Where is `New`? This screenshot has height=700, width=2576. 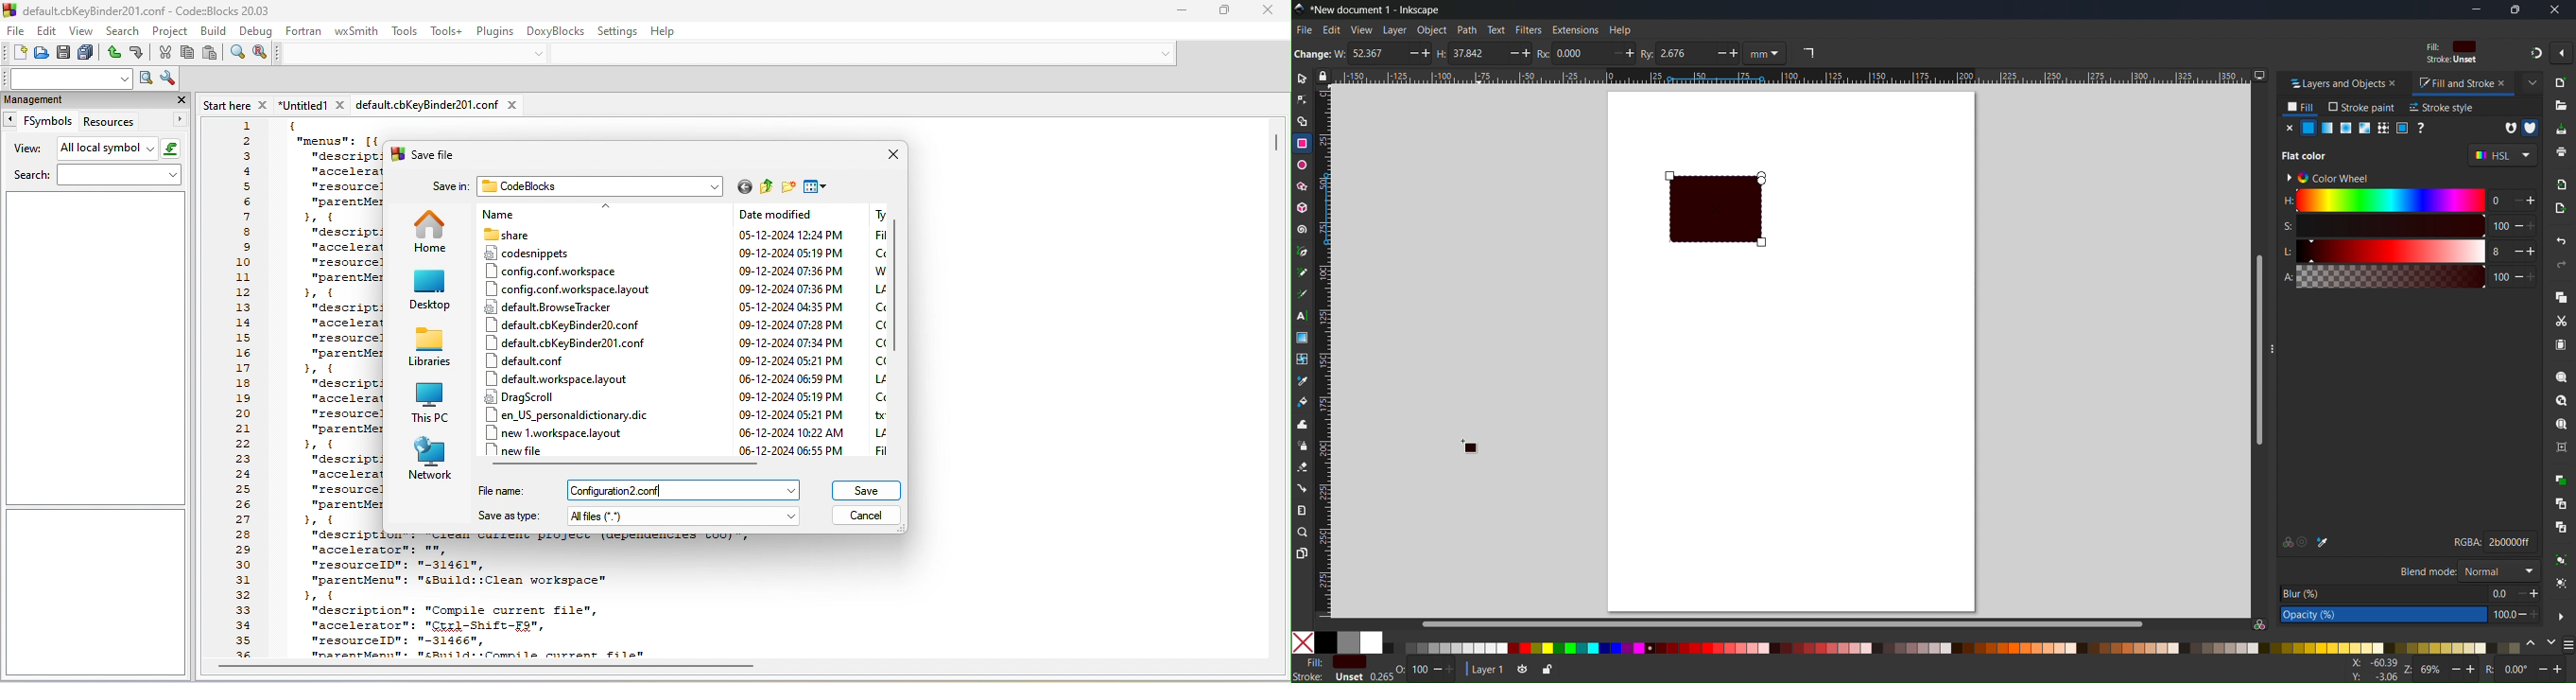 New is located at coordinates (2561, 81).